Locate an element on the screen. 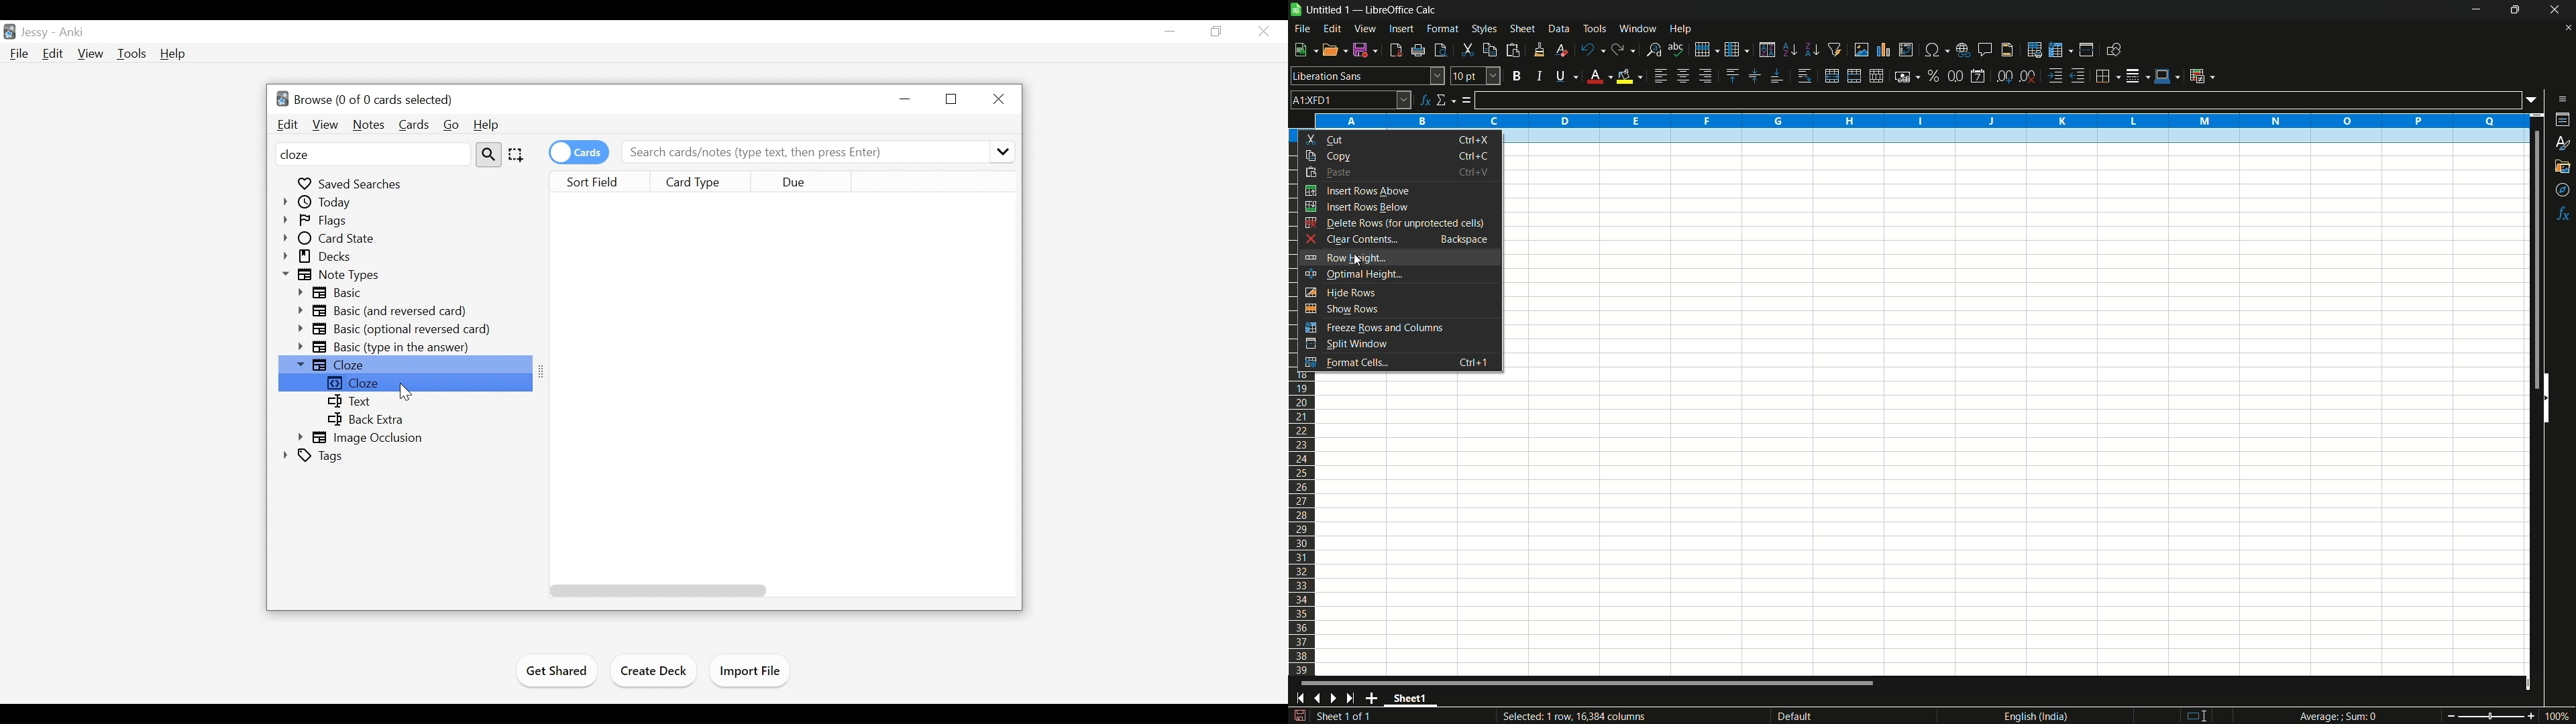 The width and height of the screenshot is (2576, 728). insert rows above is located at coordinates (1399, 190).